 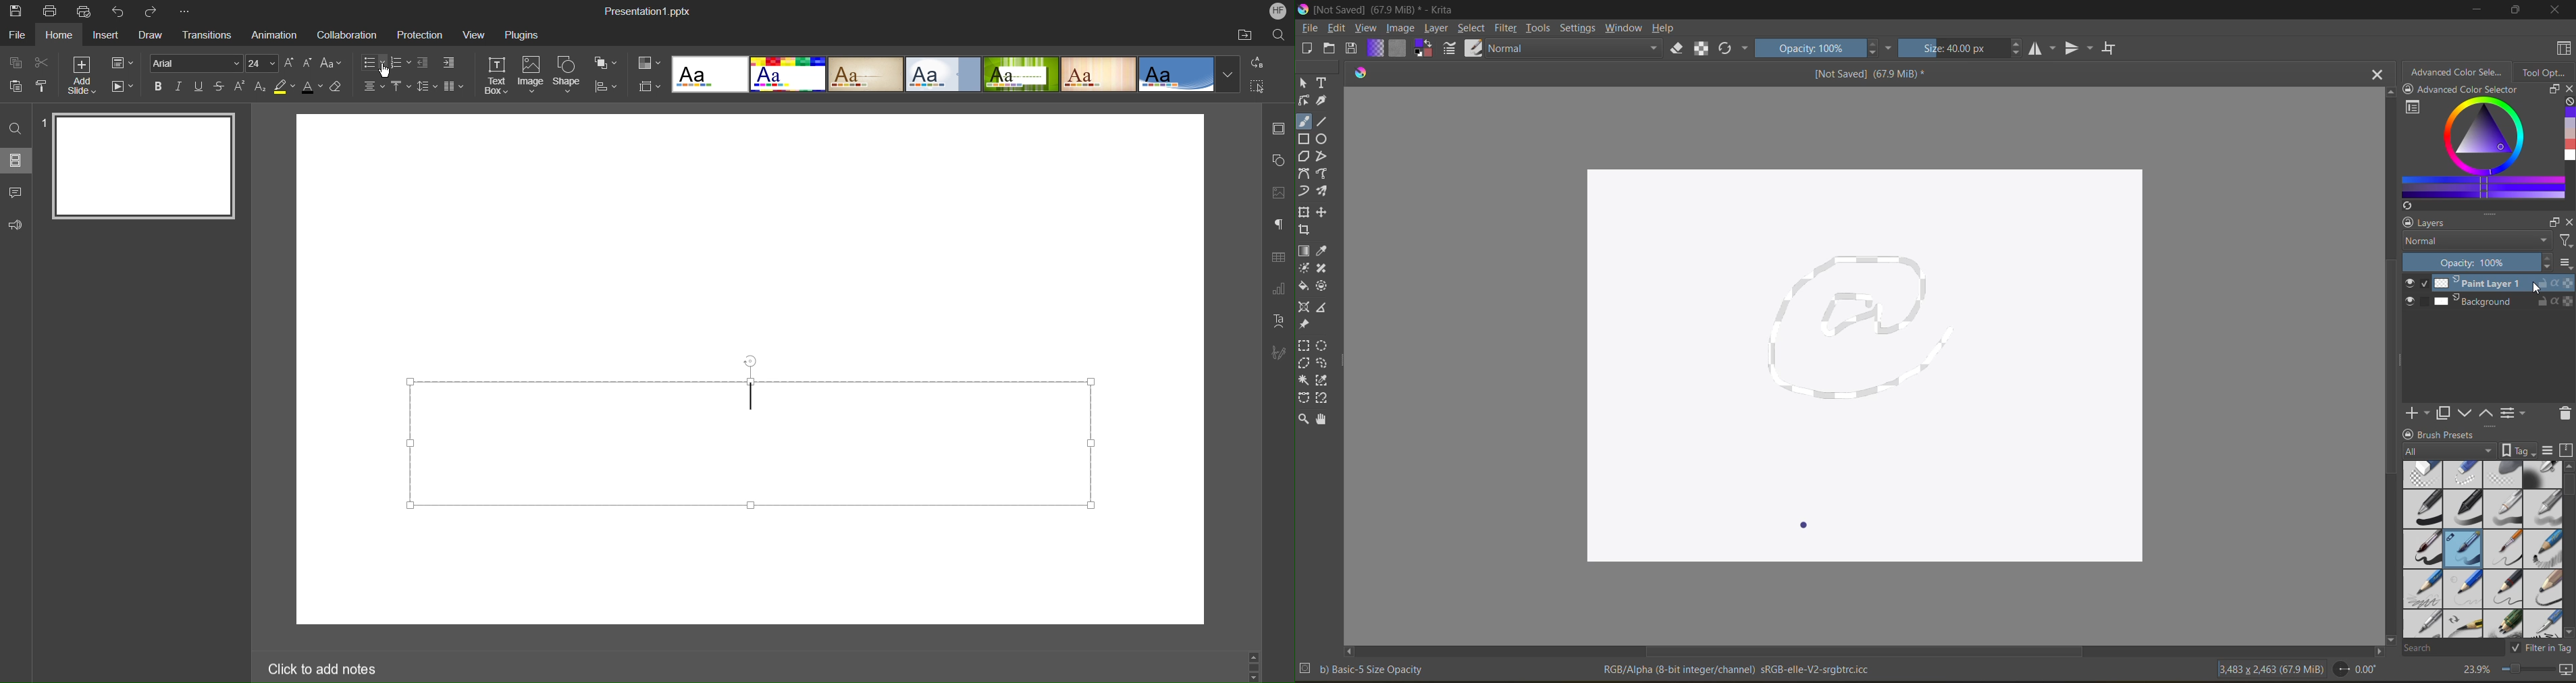 I want to click on blending tool, so click(x=2541, y=475).